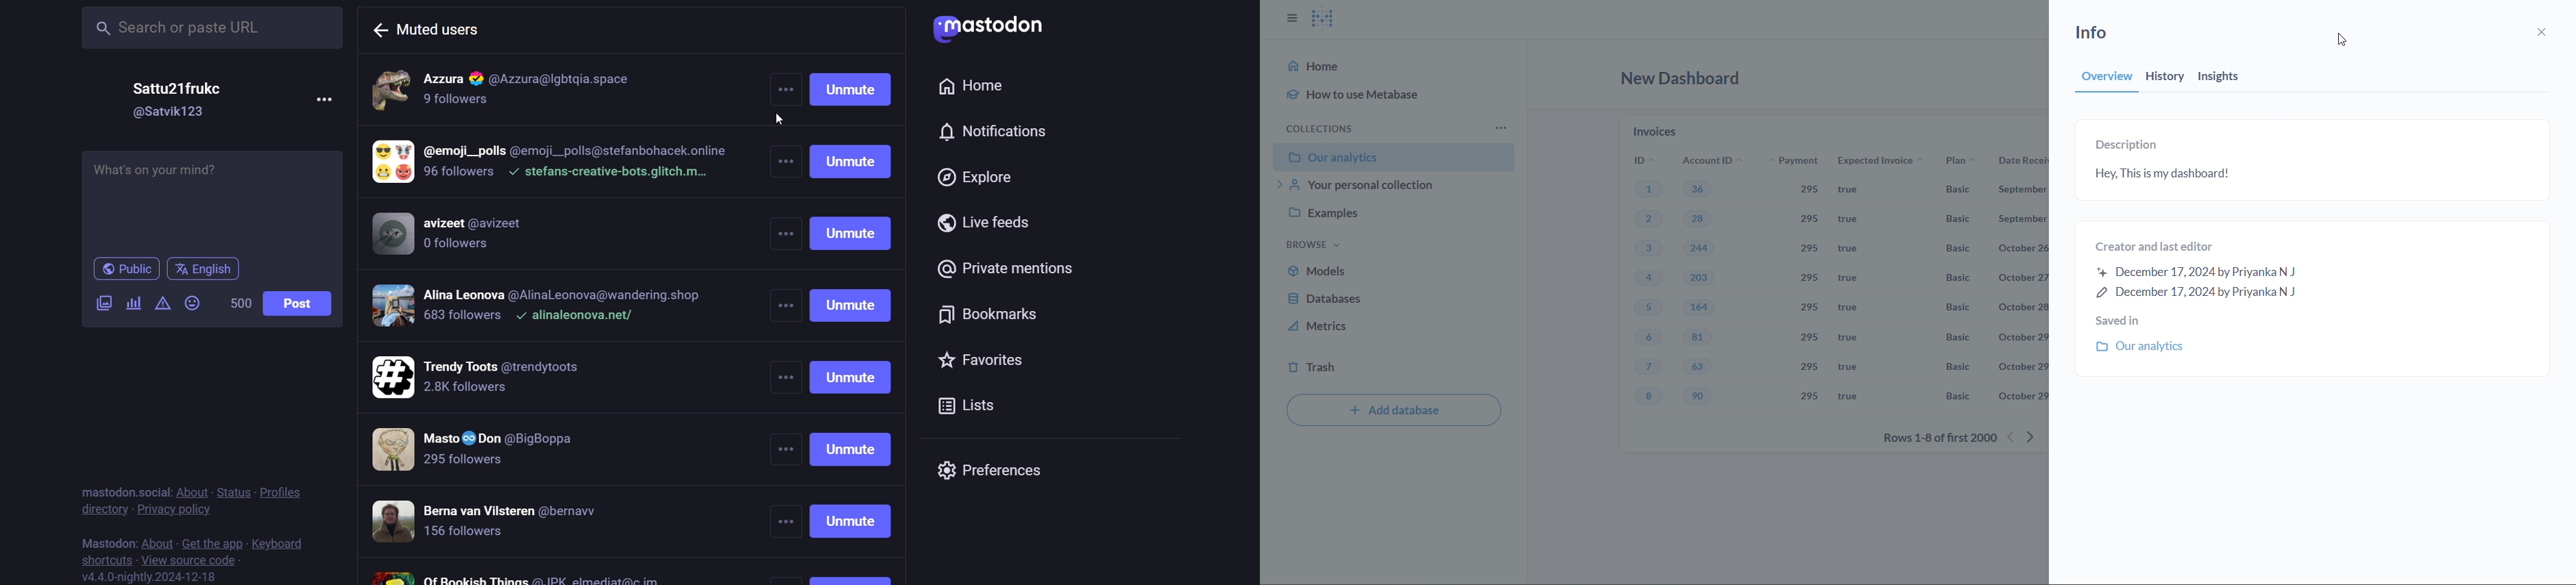 The height and width of the screenshot is (588, 2576). What do you see at coordinates (172, 509) in the screenshot?
I see `privacy policy` at bounding box center [172, 509].